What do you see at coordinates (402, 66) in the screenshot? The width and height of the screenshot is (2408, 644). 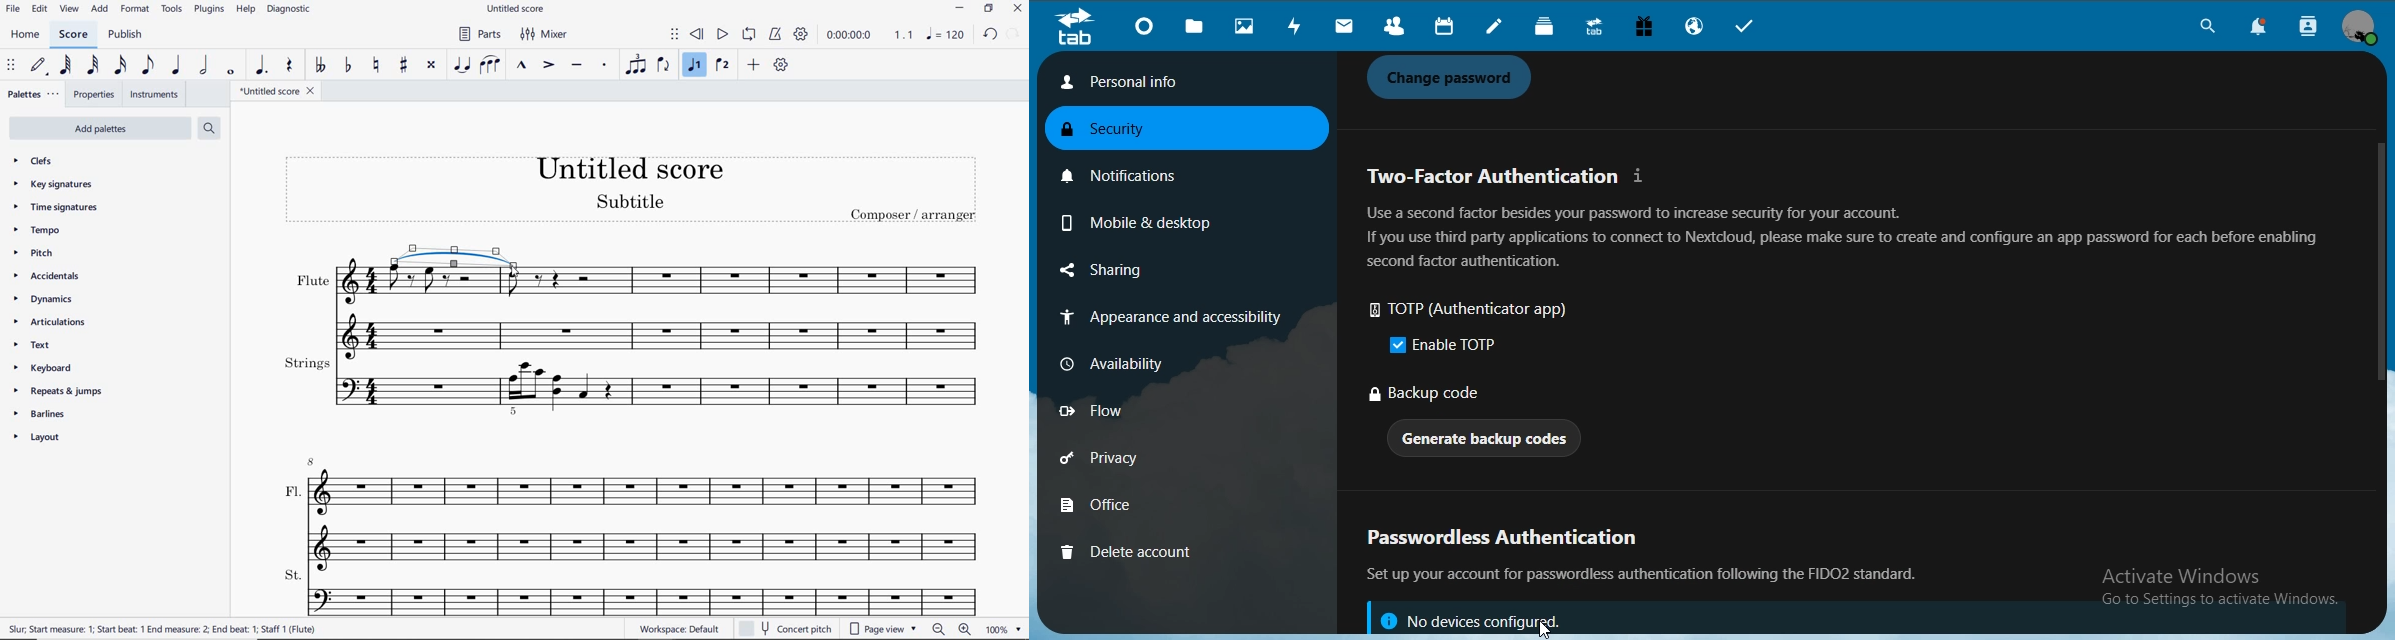 I see `TOGGLE SHARP` at bounding box center [402, 66].